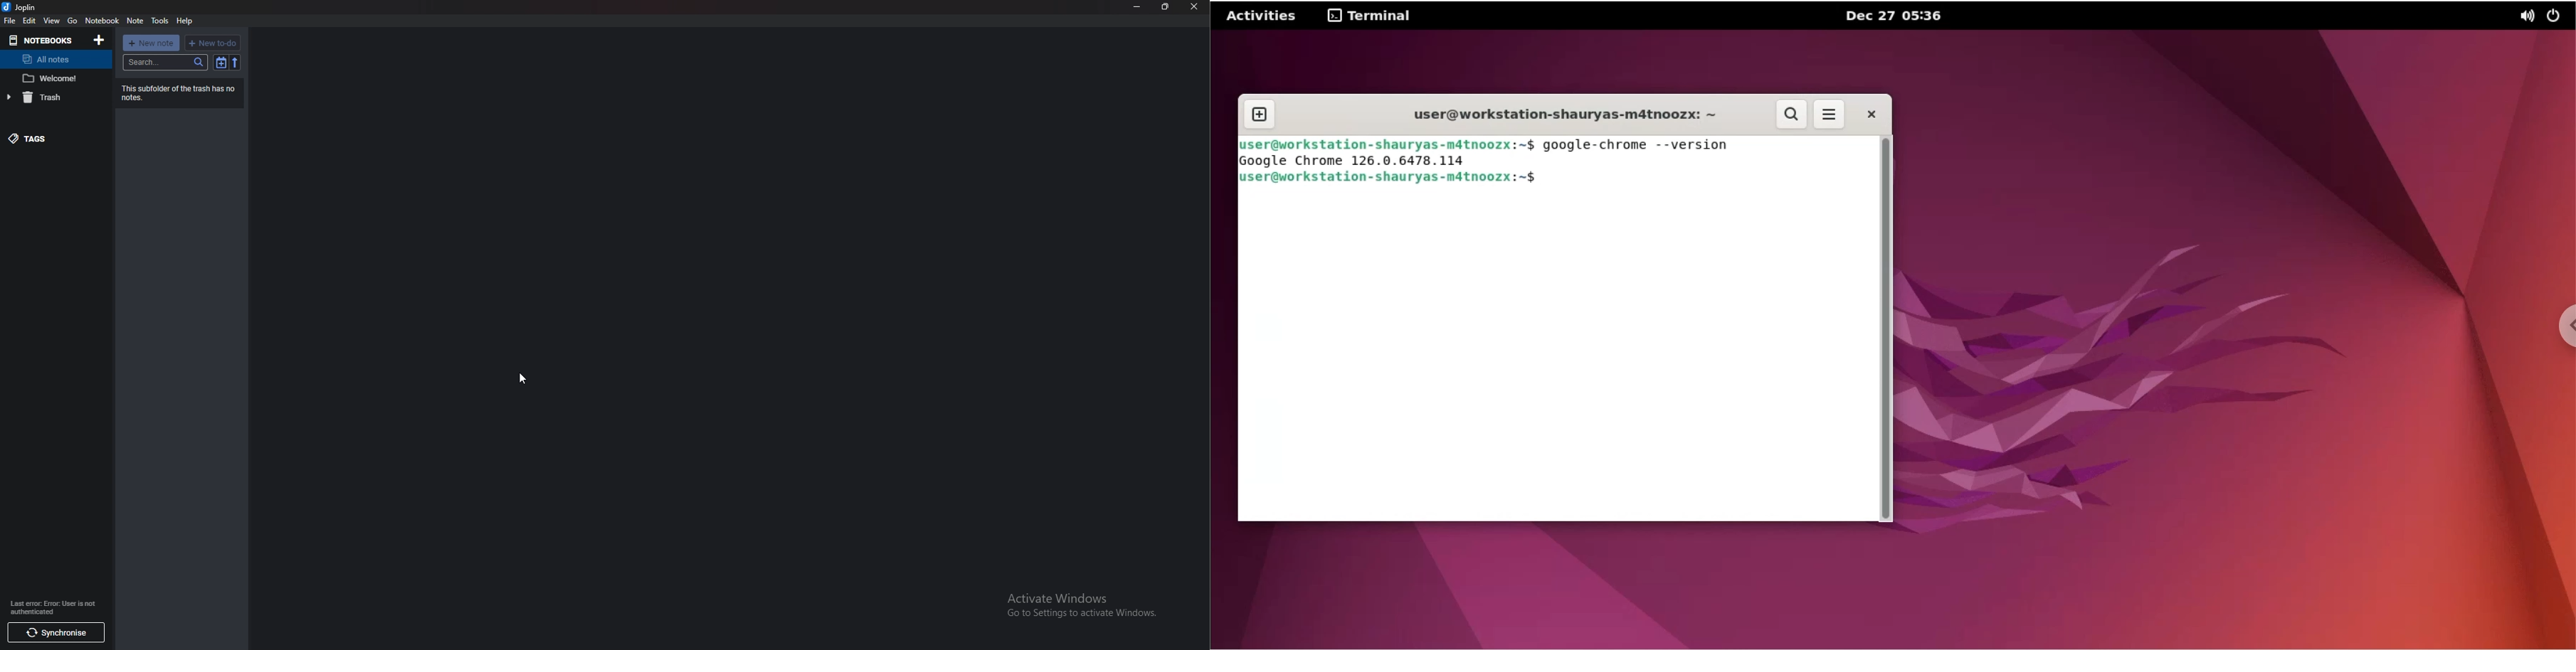 This screenshot has width=2576, height=672. I want to click on add notebook, so click(101, 40).